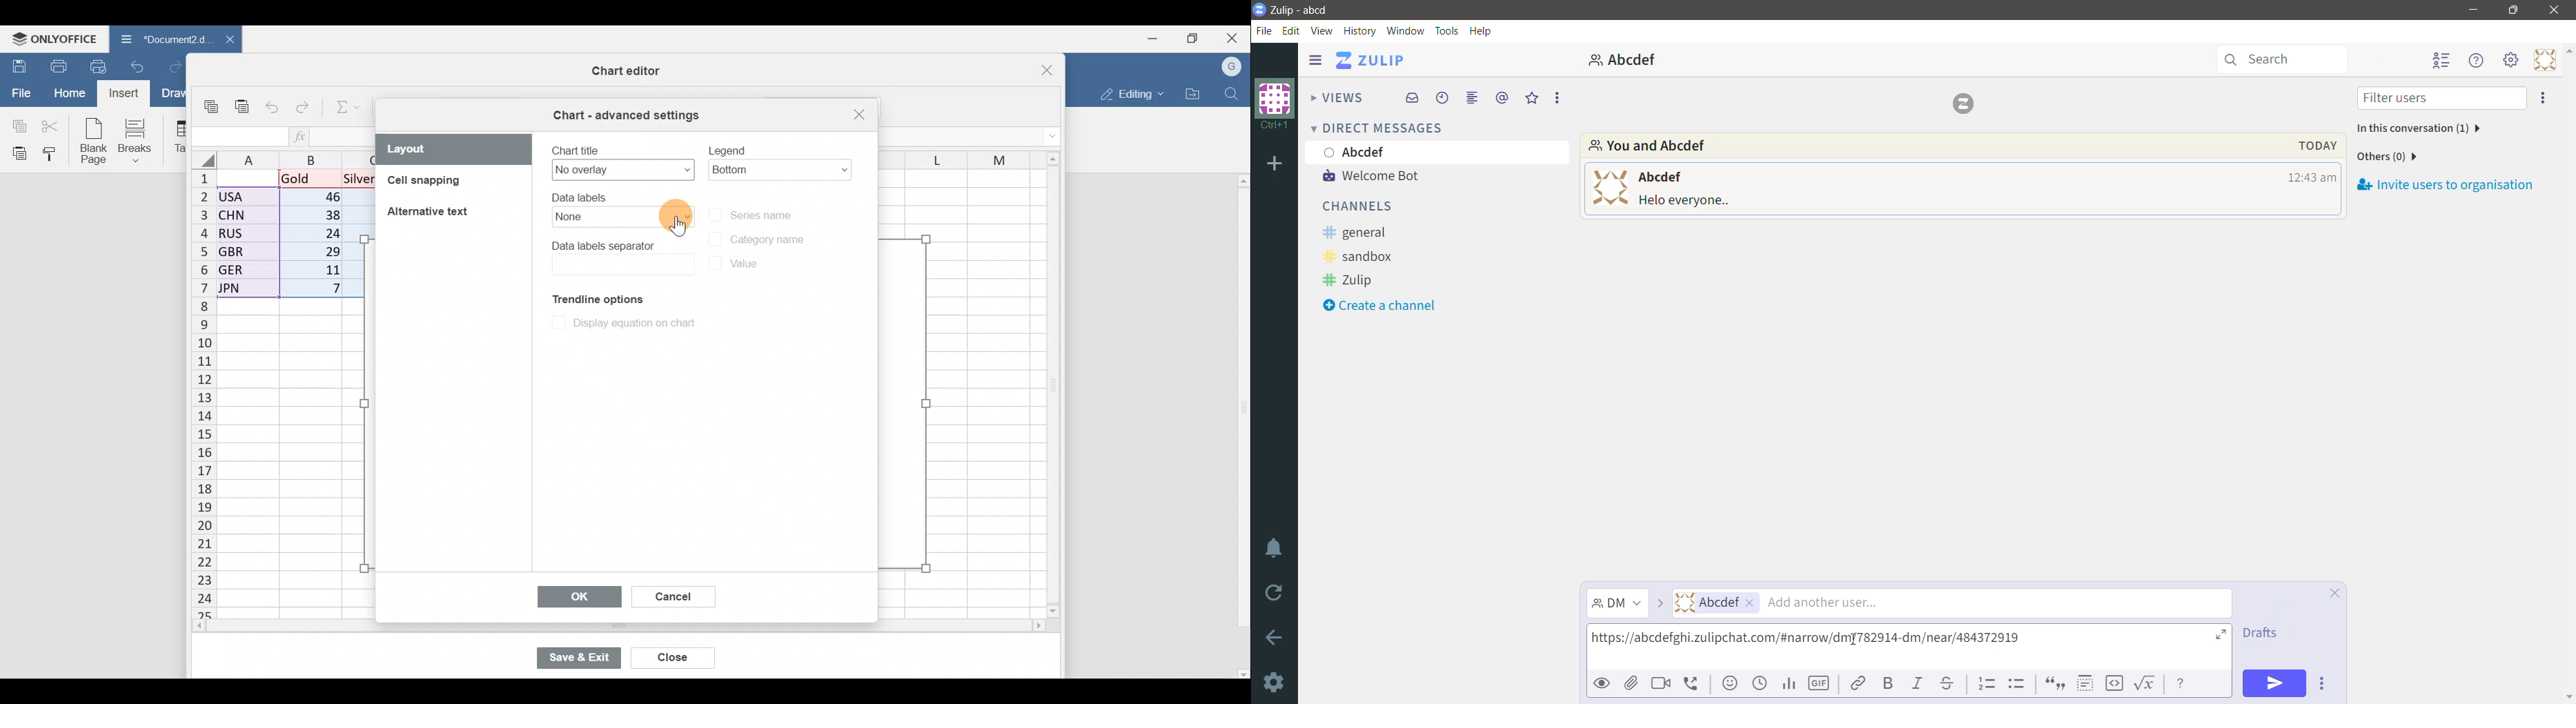 The height and width of the screenshot is (728, 2576). I want to click on Add GIF, so click(1820, 683).